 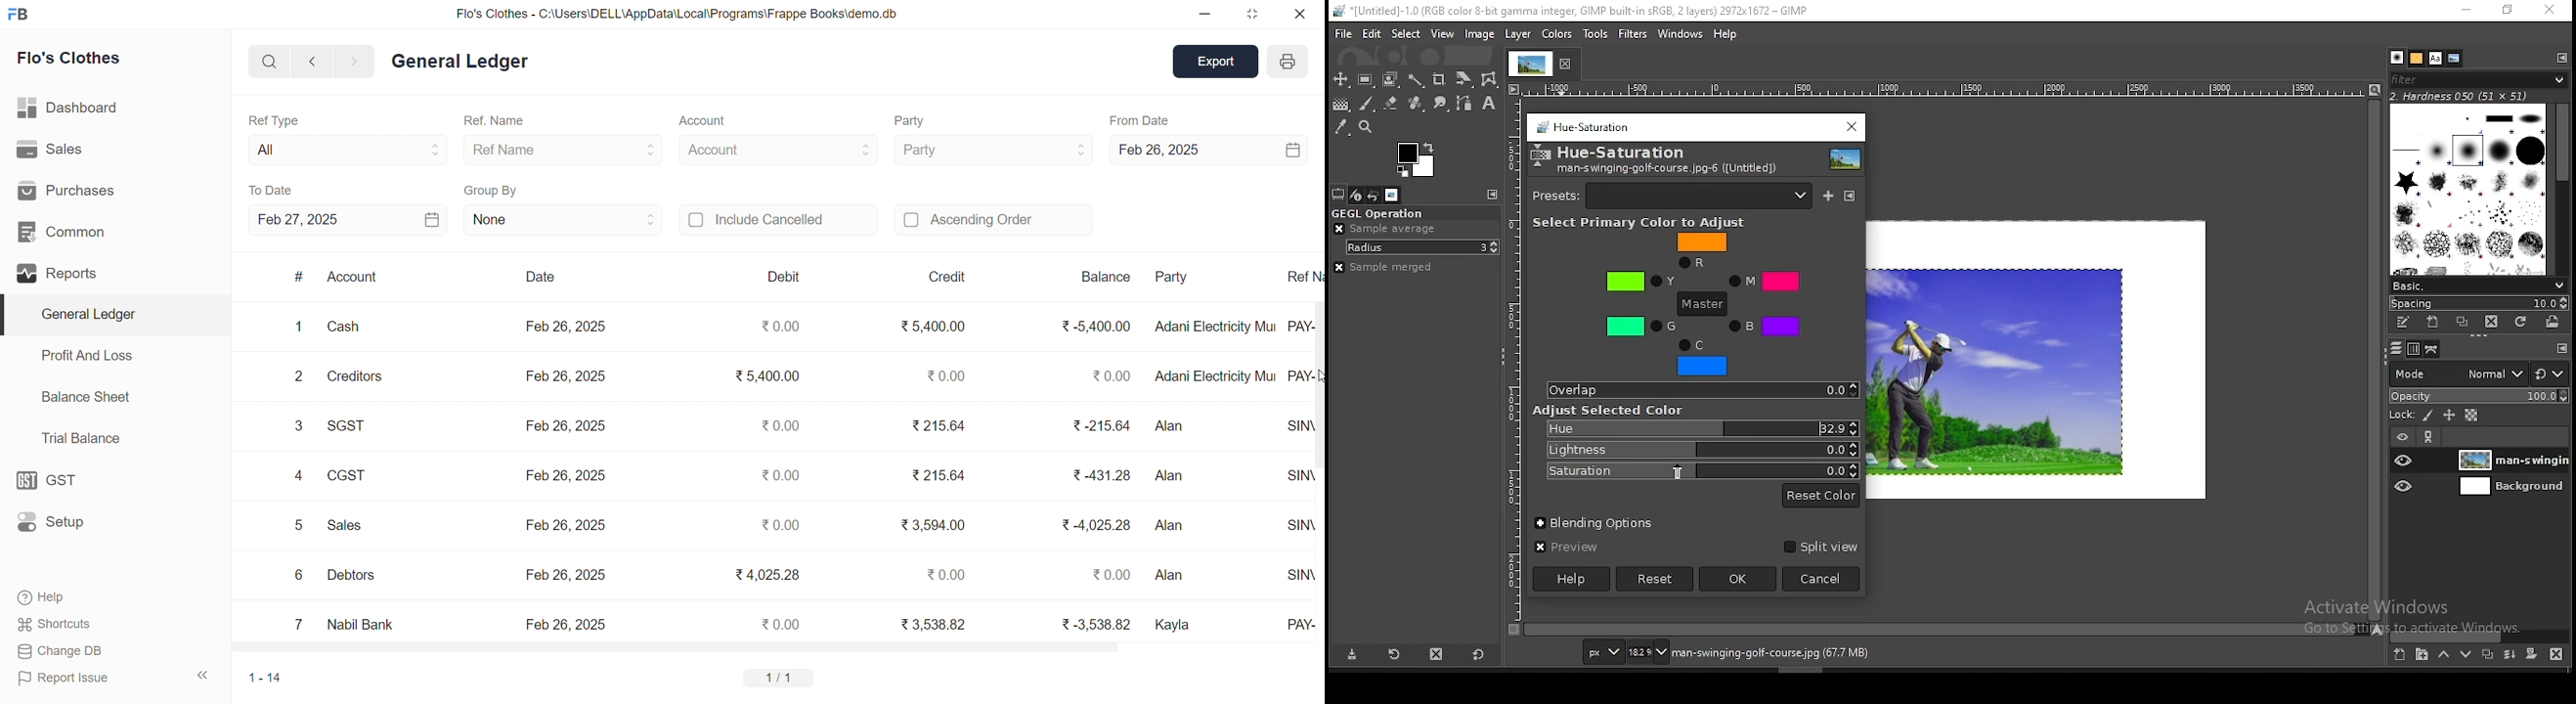 What do you see at coordinates (1175, 522) in the screenshot?
I see `Alan` at bounding box center [1175, 522].